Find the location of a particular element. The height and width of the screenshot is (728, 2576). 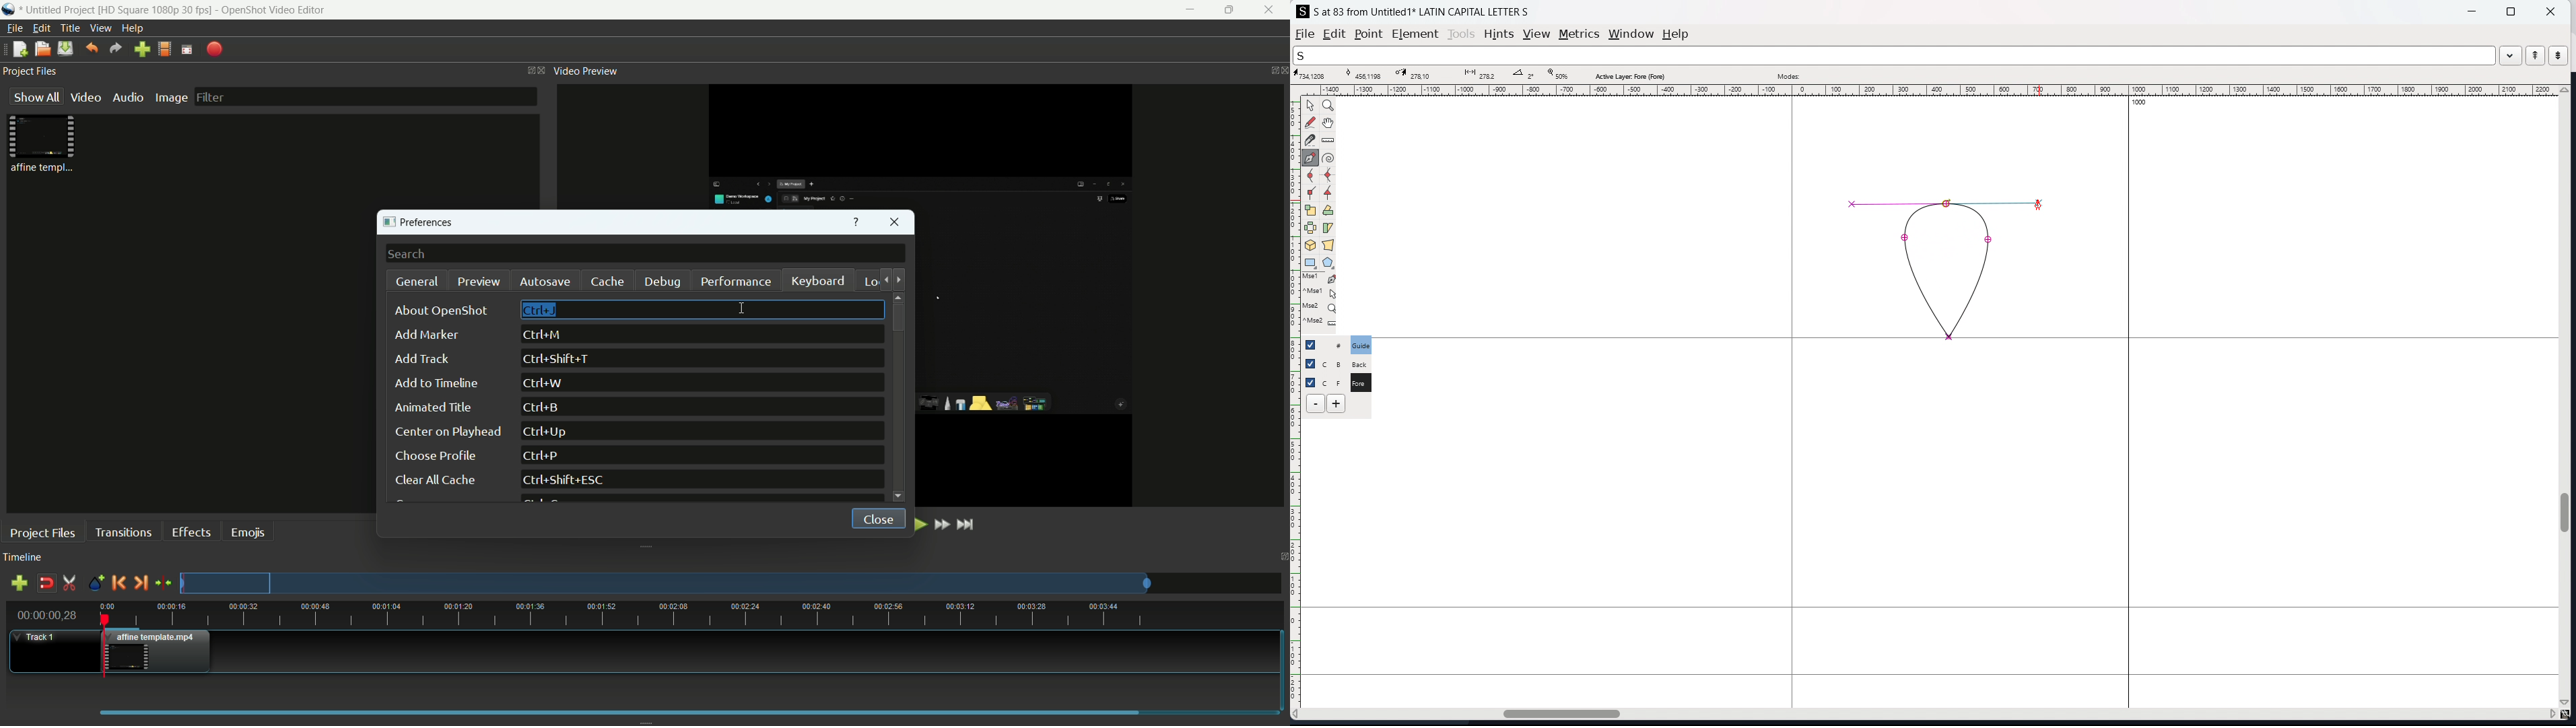

dropdown is located at coordinates (2511, 55).